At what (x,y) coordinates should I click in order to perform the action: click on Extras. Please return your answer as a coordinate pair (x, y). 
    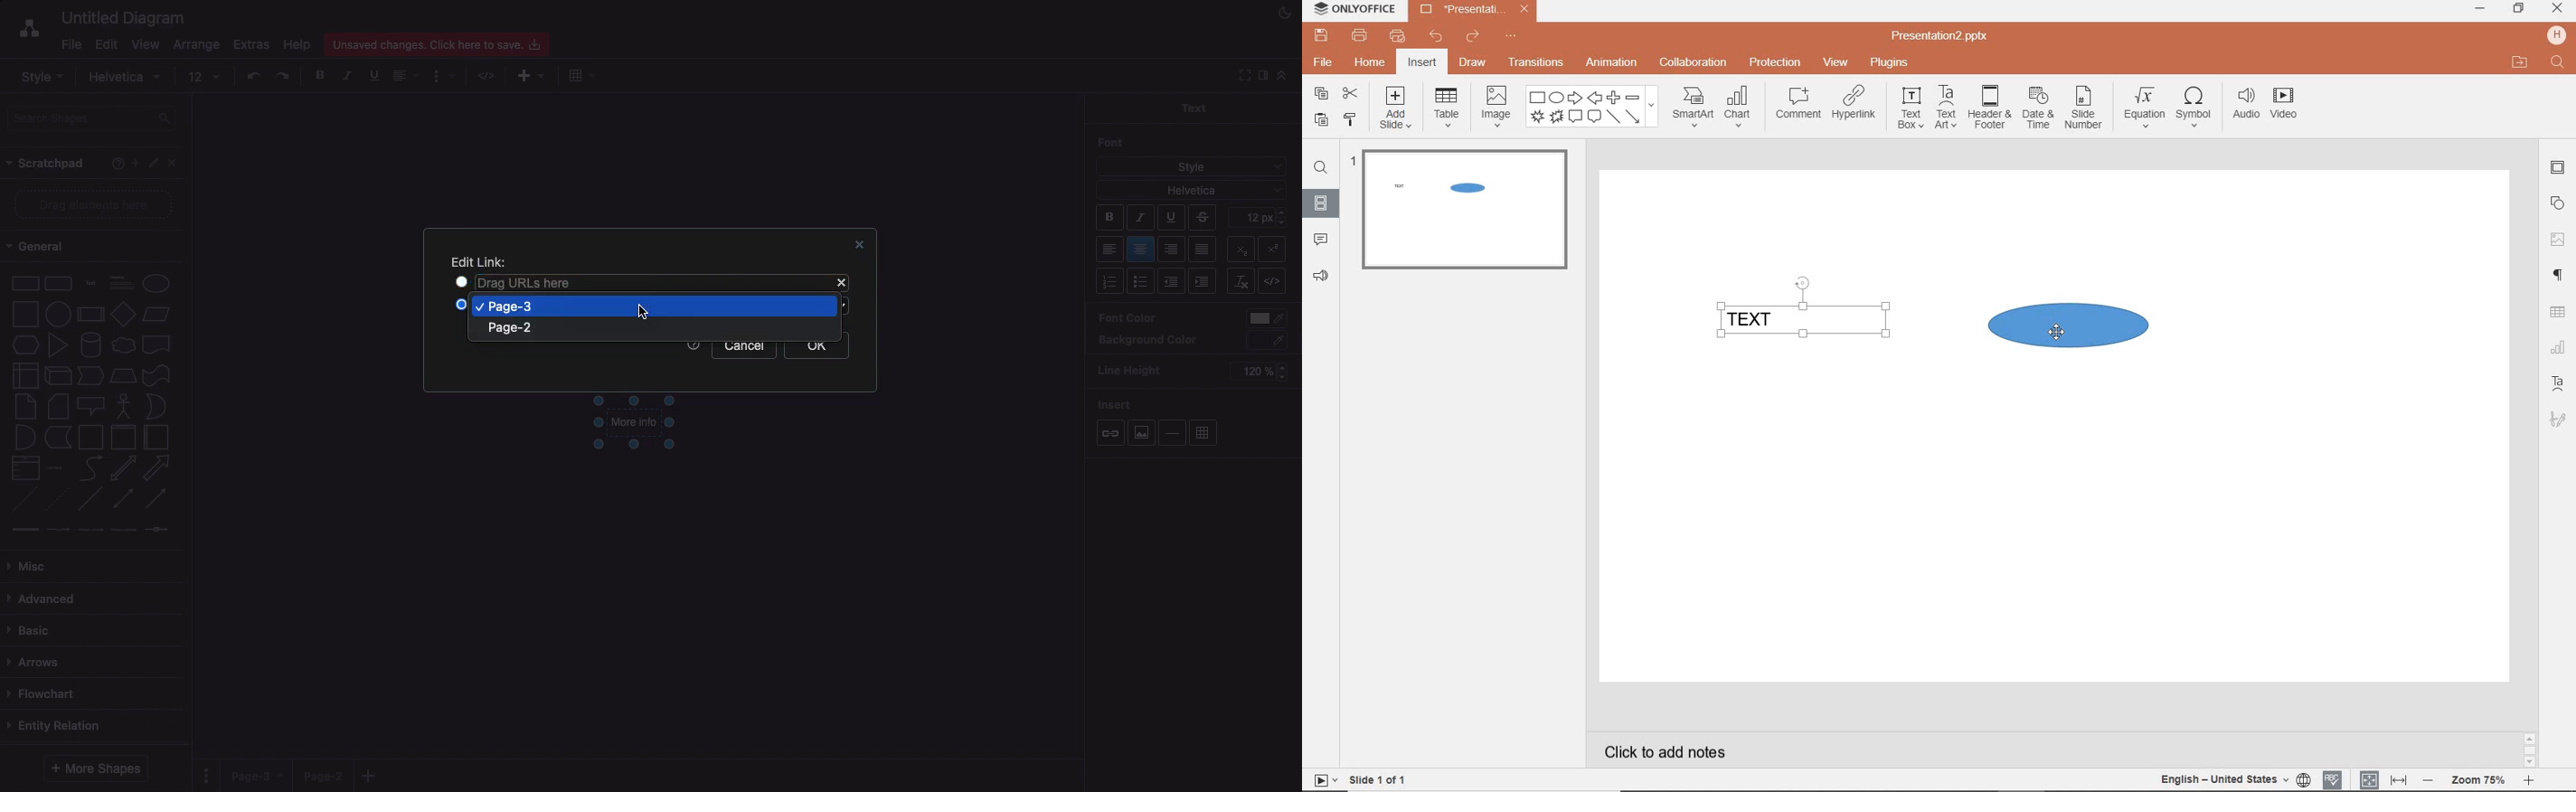
    Looking at the image, I should click on (252, 44).